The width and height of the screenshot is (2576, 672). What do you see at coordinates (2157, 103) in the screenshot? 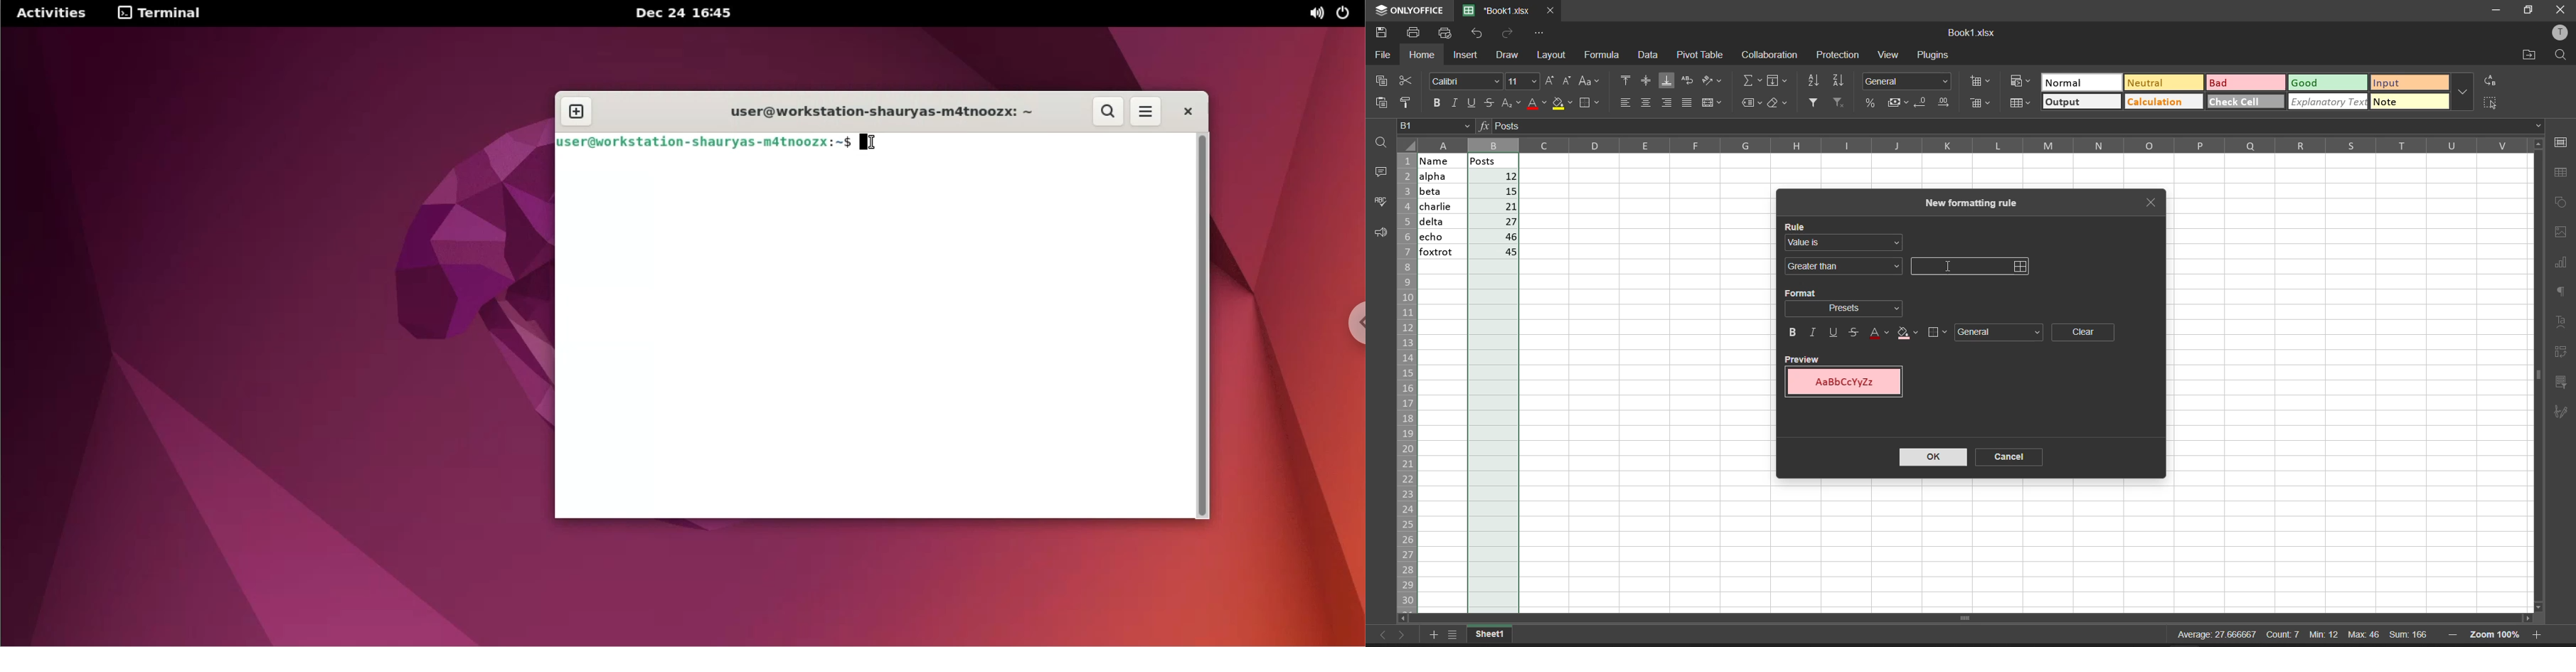
I see `Calculation` at bounding box center [2157, 103].